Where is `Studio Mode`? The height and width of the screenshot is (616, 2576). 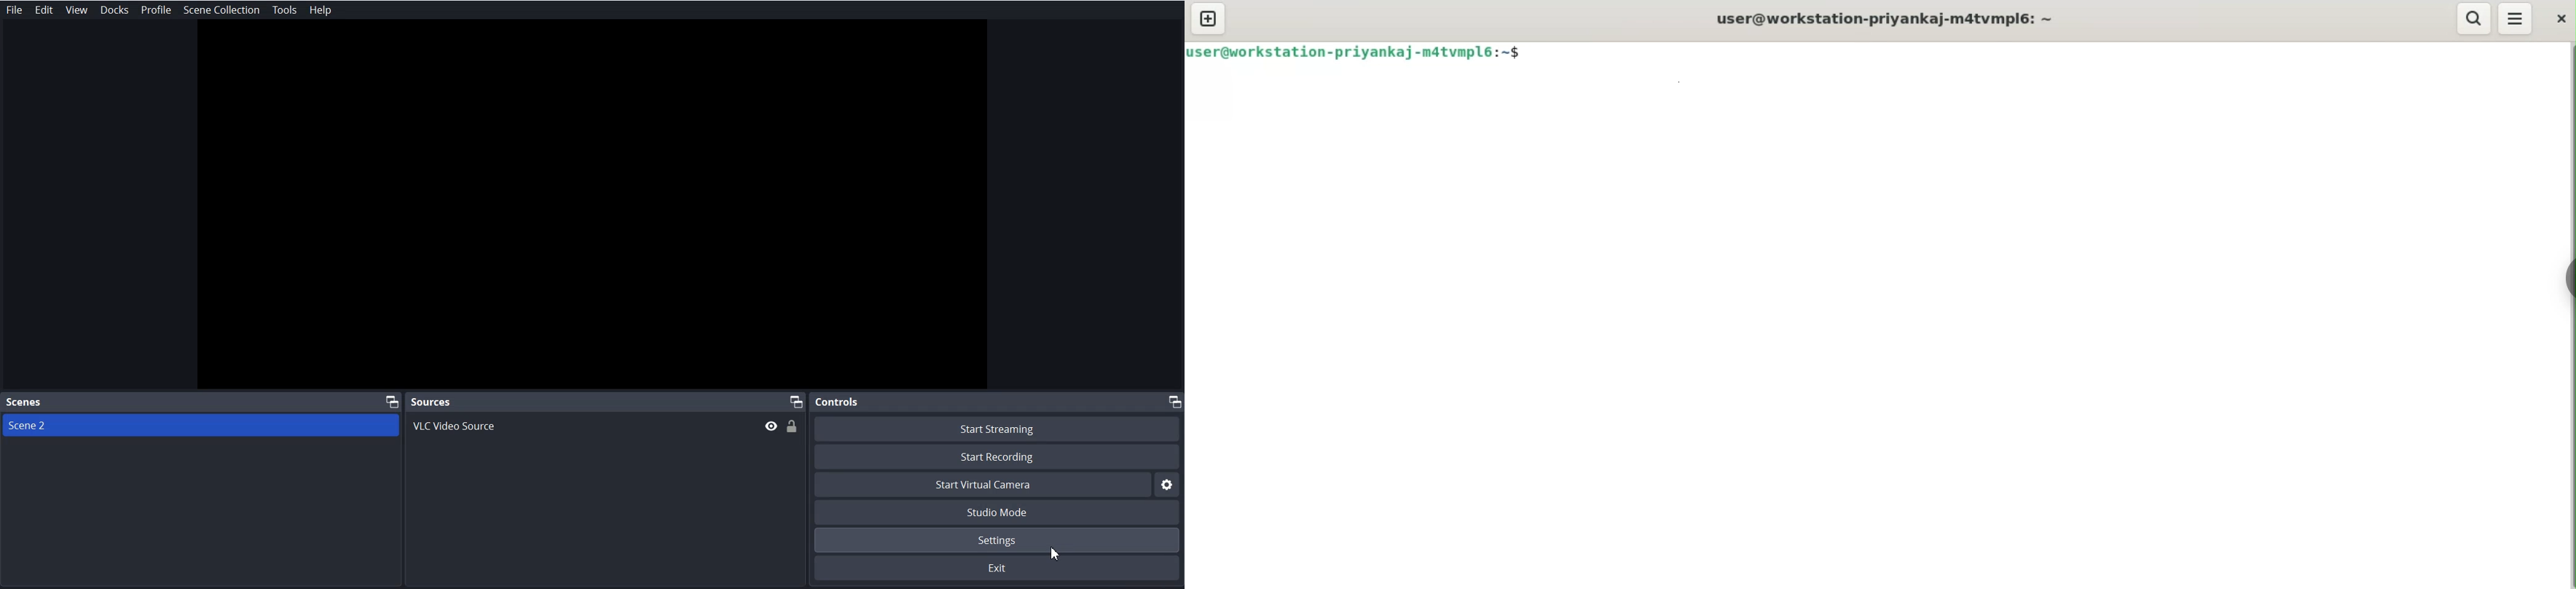 Studio Mode is located at coordinates (999, 513).